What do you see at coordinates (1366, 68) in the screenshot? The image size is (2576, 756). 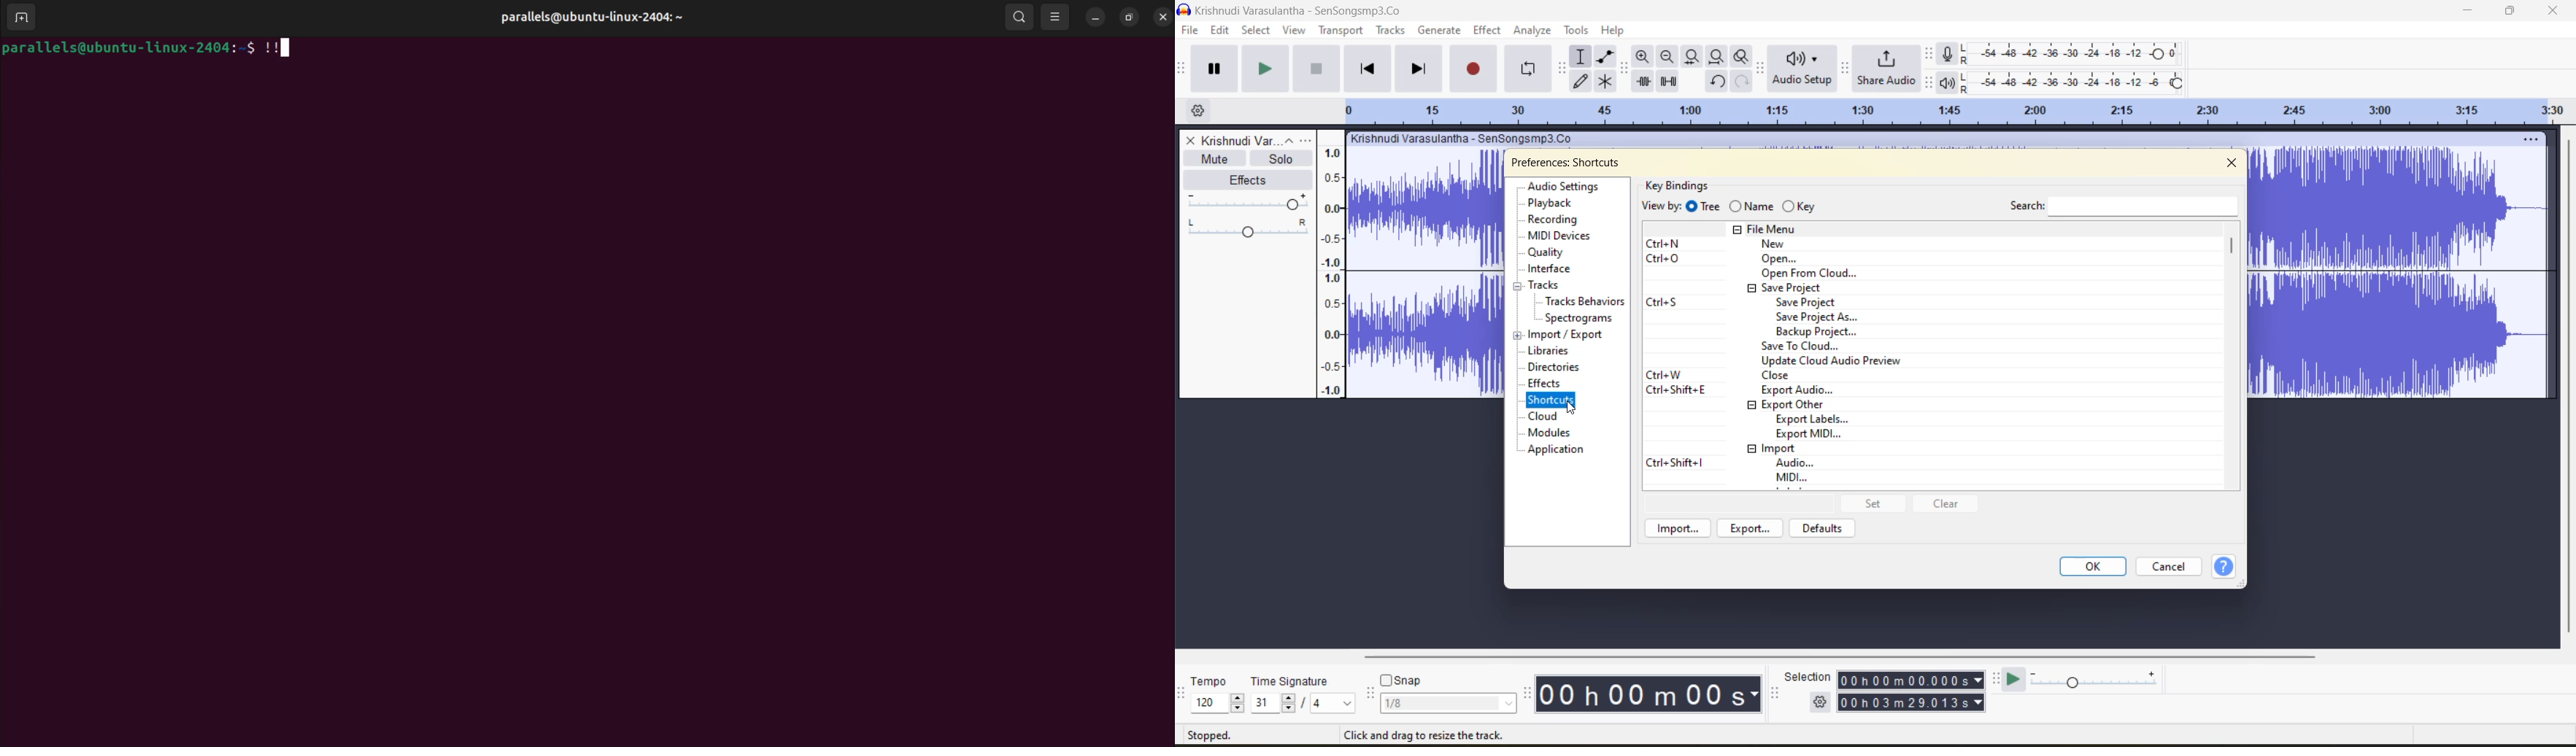 I see `skip to start` at bounding box center [1366, 68].